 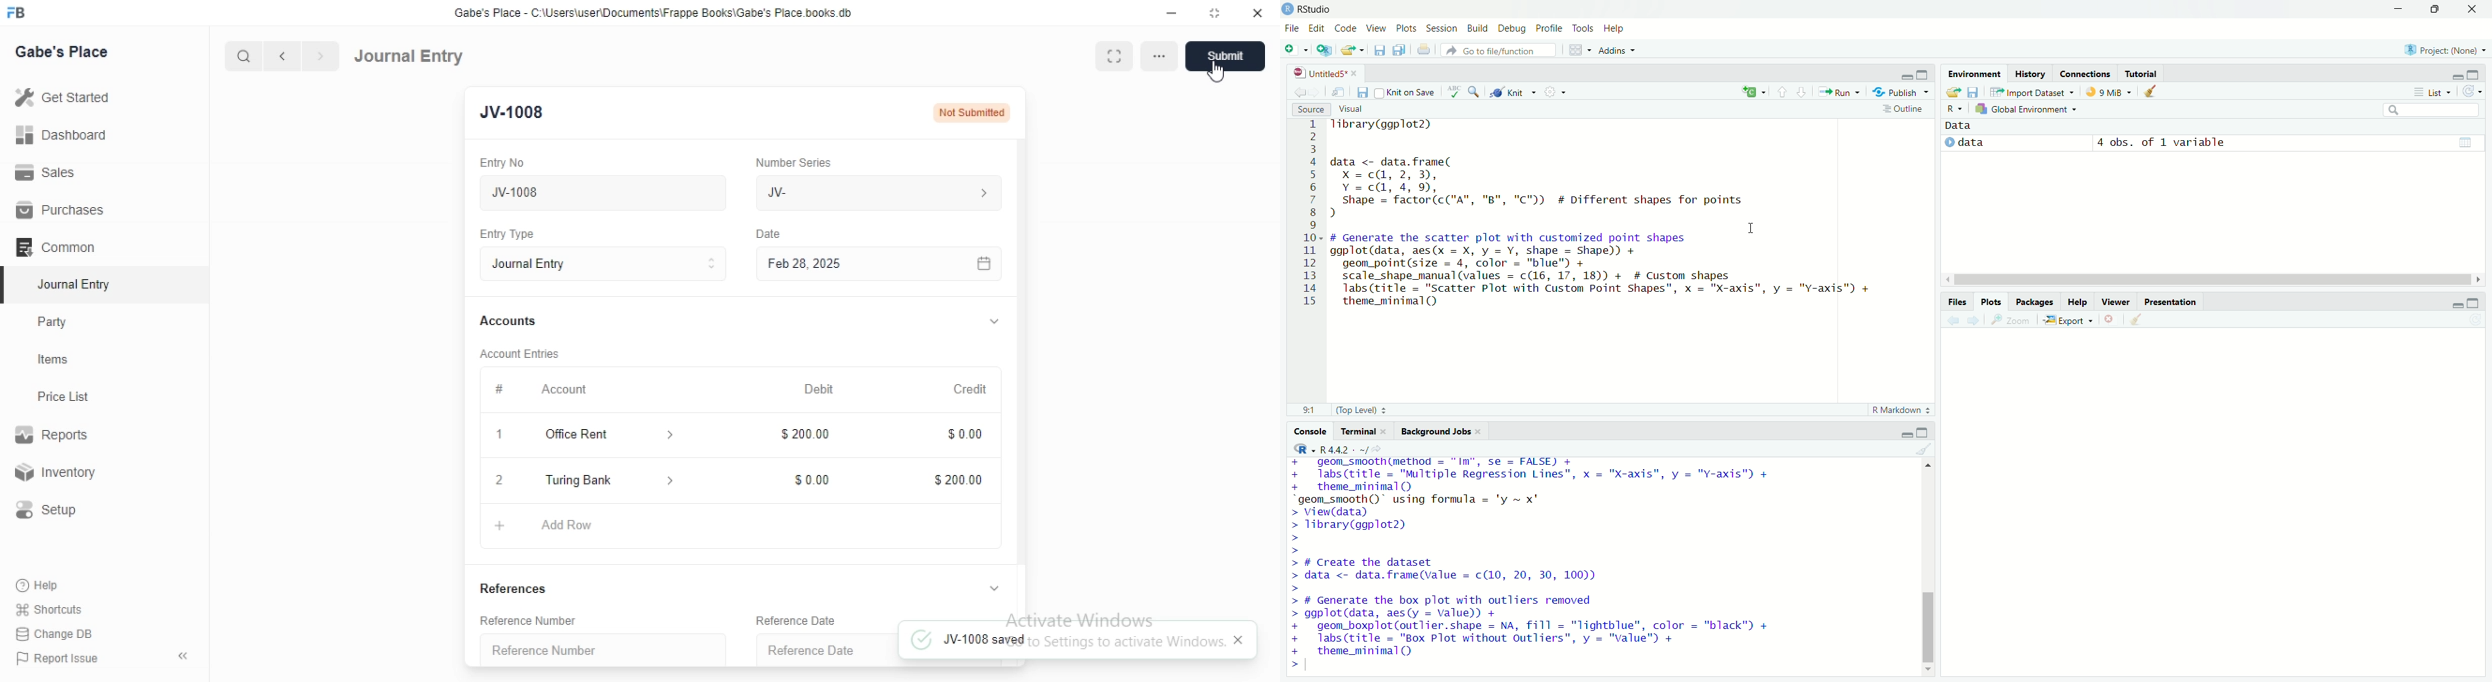 I want to click on Profile, so click(x=1548, y=28).